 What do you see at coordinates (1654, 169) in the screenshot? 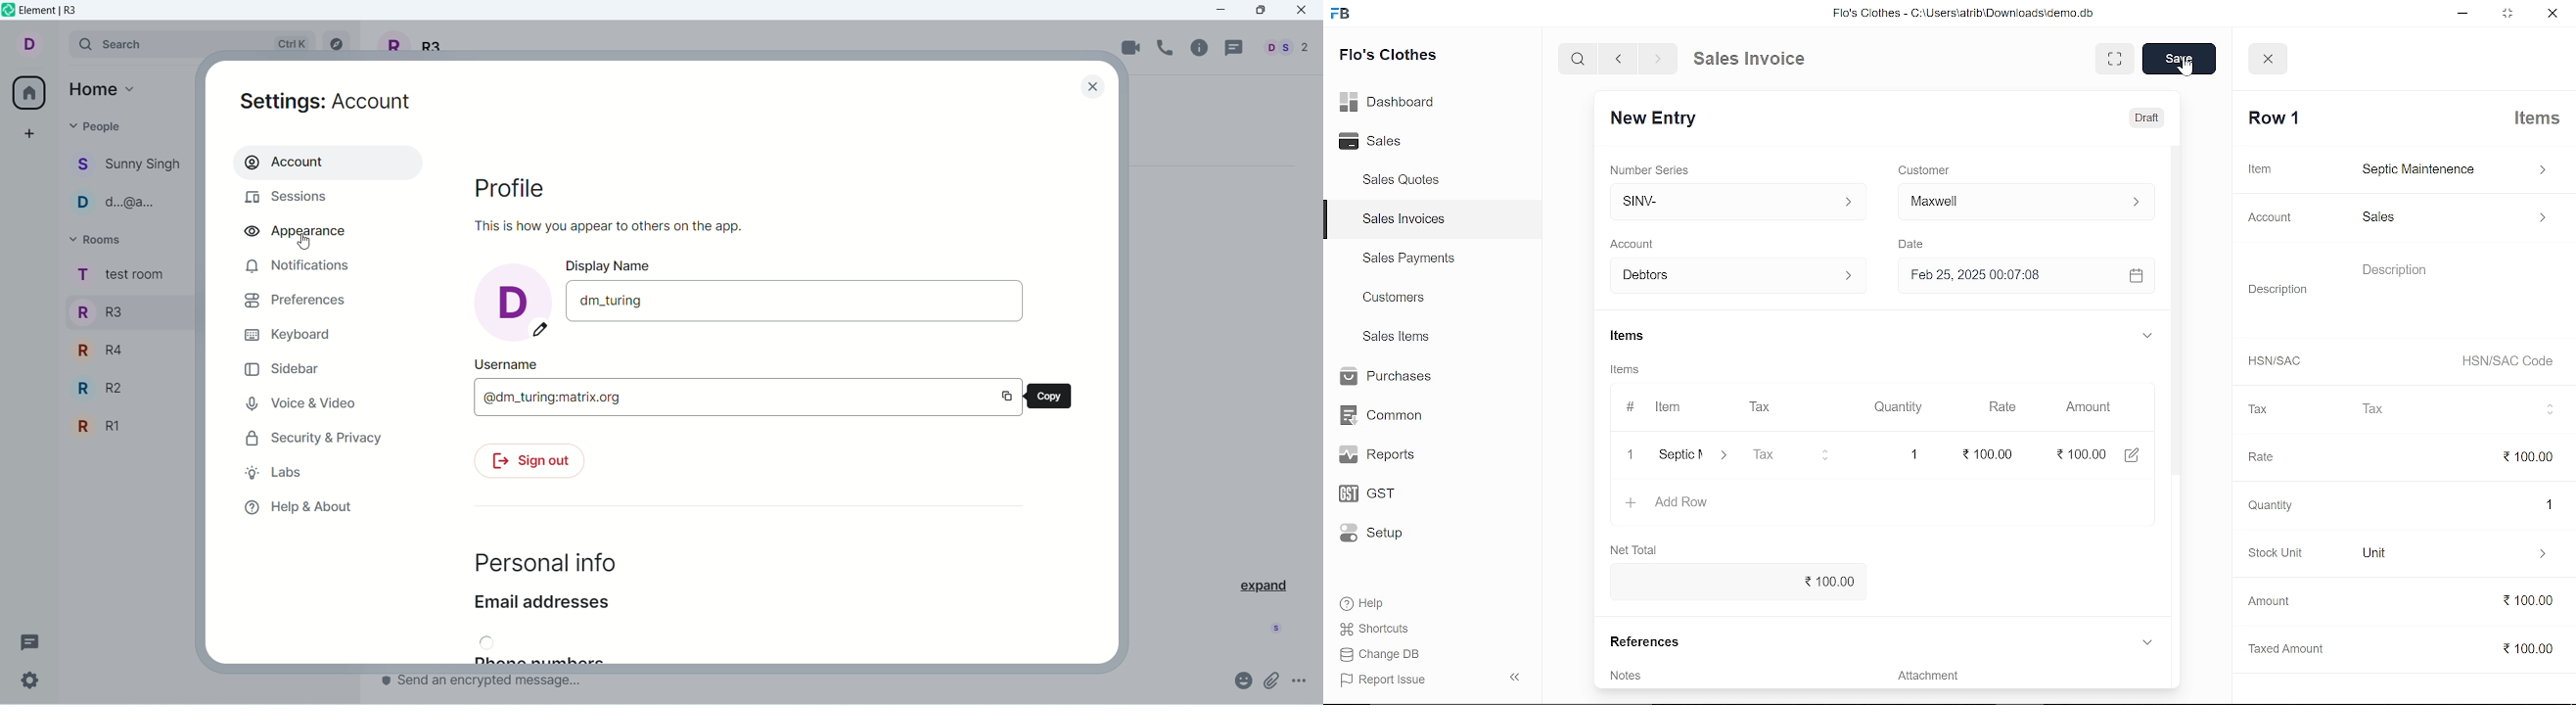
I see `‘Number Series` at bounding box center [1654, 169].